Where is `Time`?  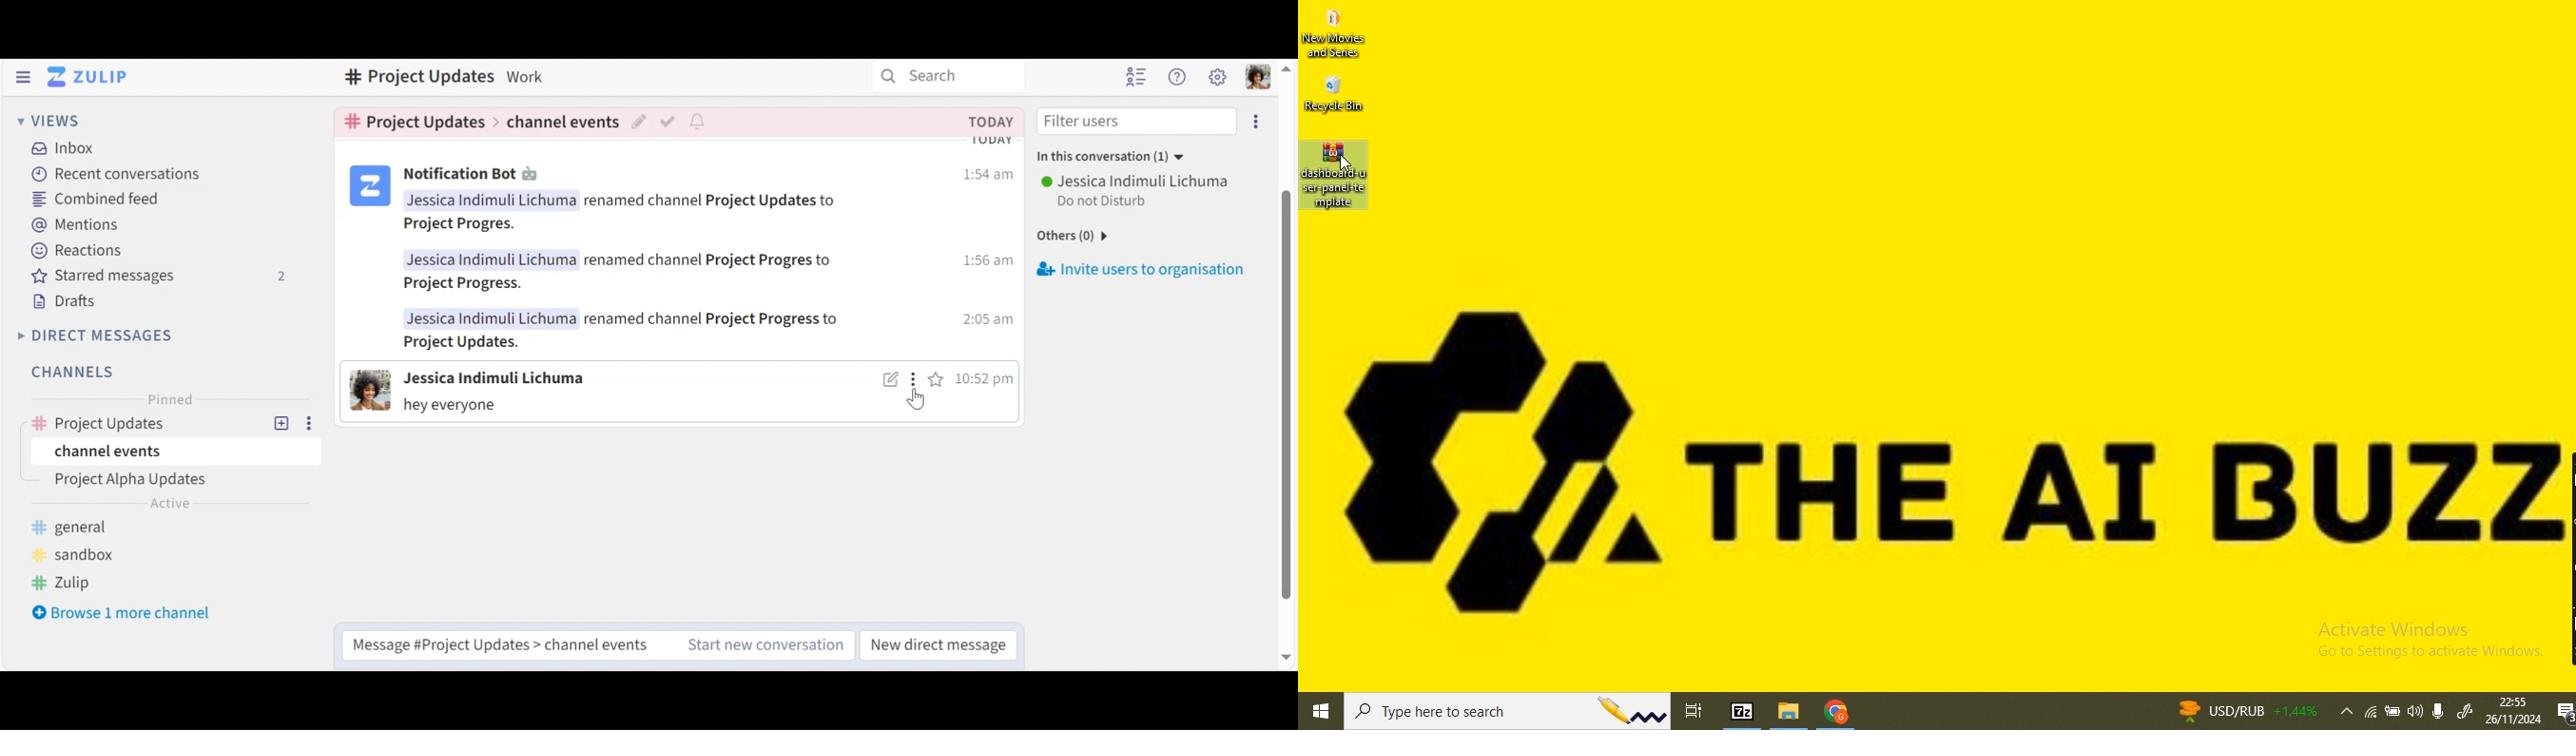
Time is located at coordinates (985, 381).